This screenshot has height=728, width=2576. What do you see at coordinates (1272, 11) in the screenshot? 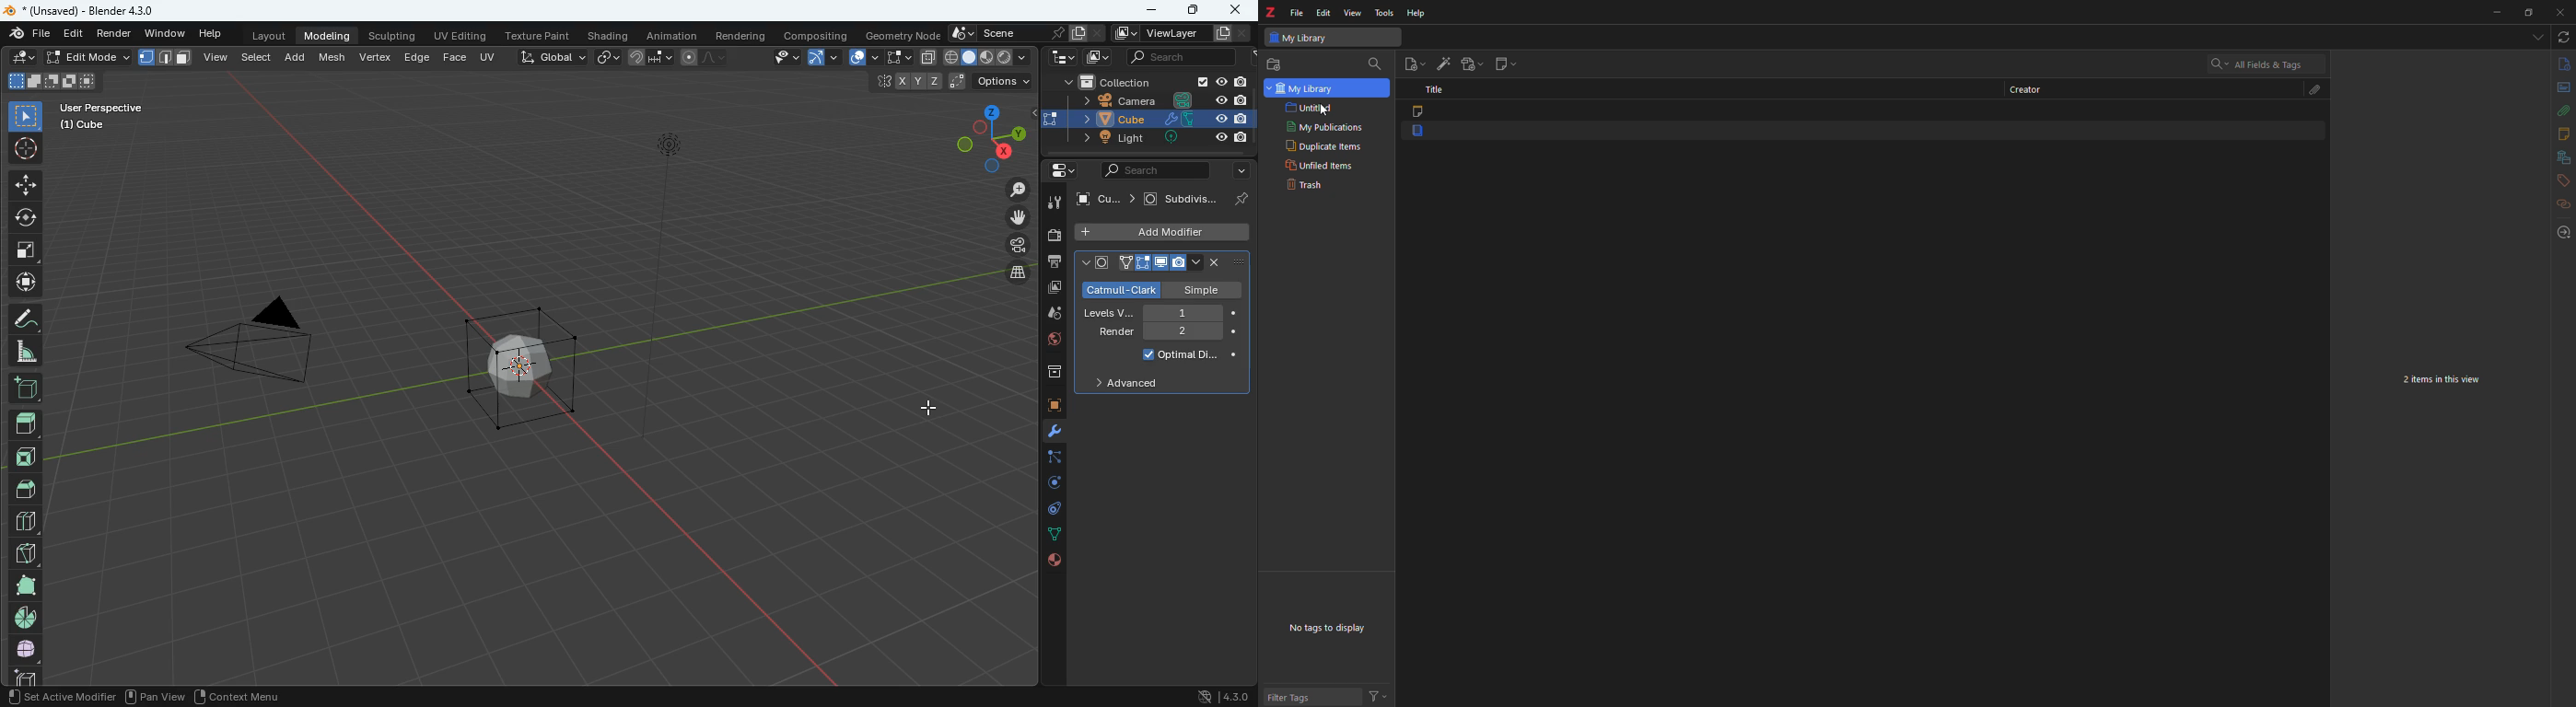
I see `z` at bounding box center [1272, 11].